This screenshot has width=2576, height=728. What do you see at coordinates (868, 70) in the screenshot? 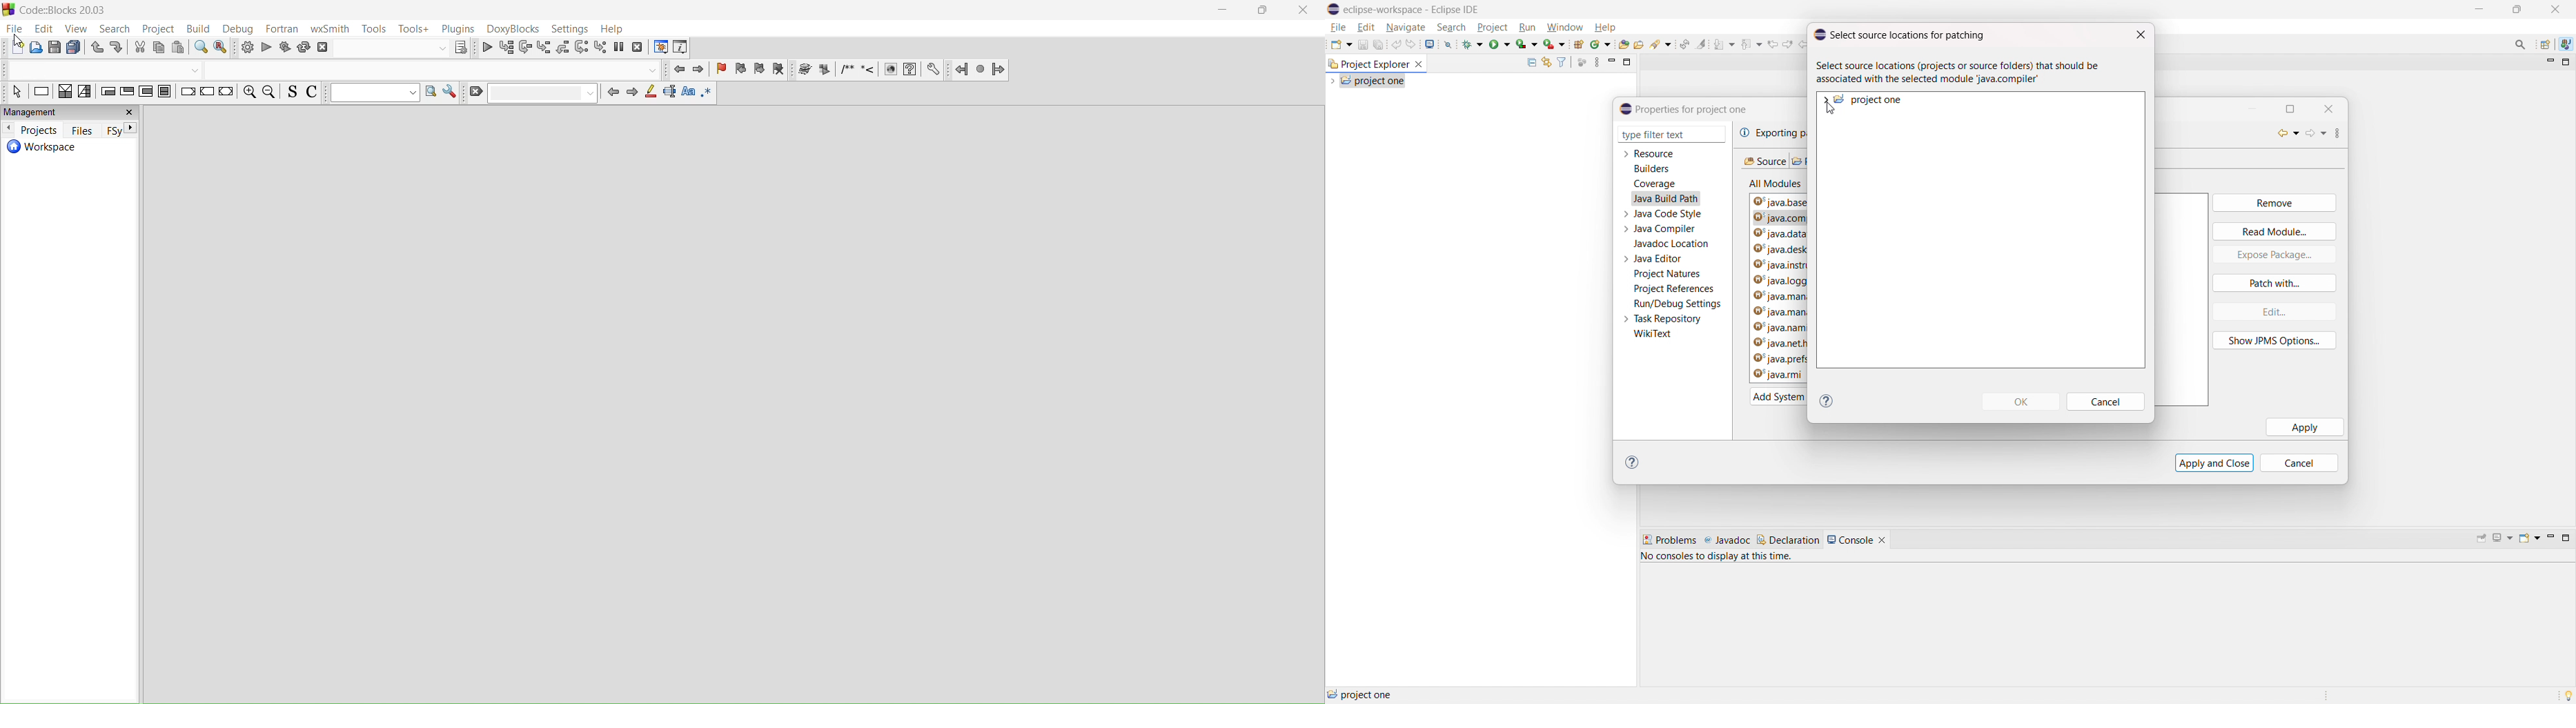
I see `Insert line` at bounding box center [868, 70].